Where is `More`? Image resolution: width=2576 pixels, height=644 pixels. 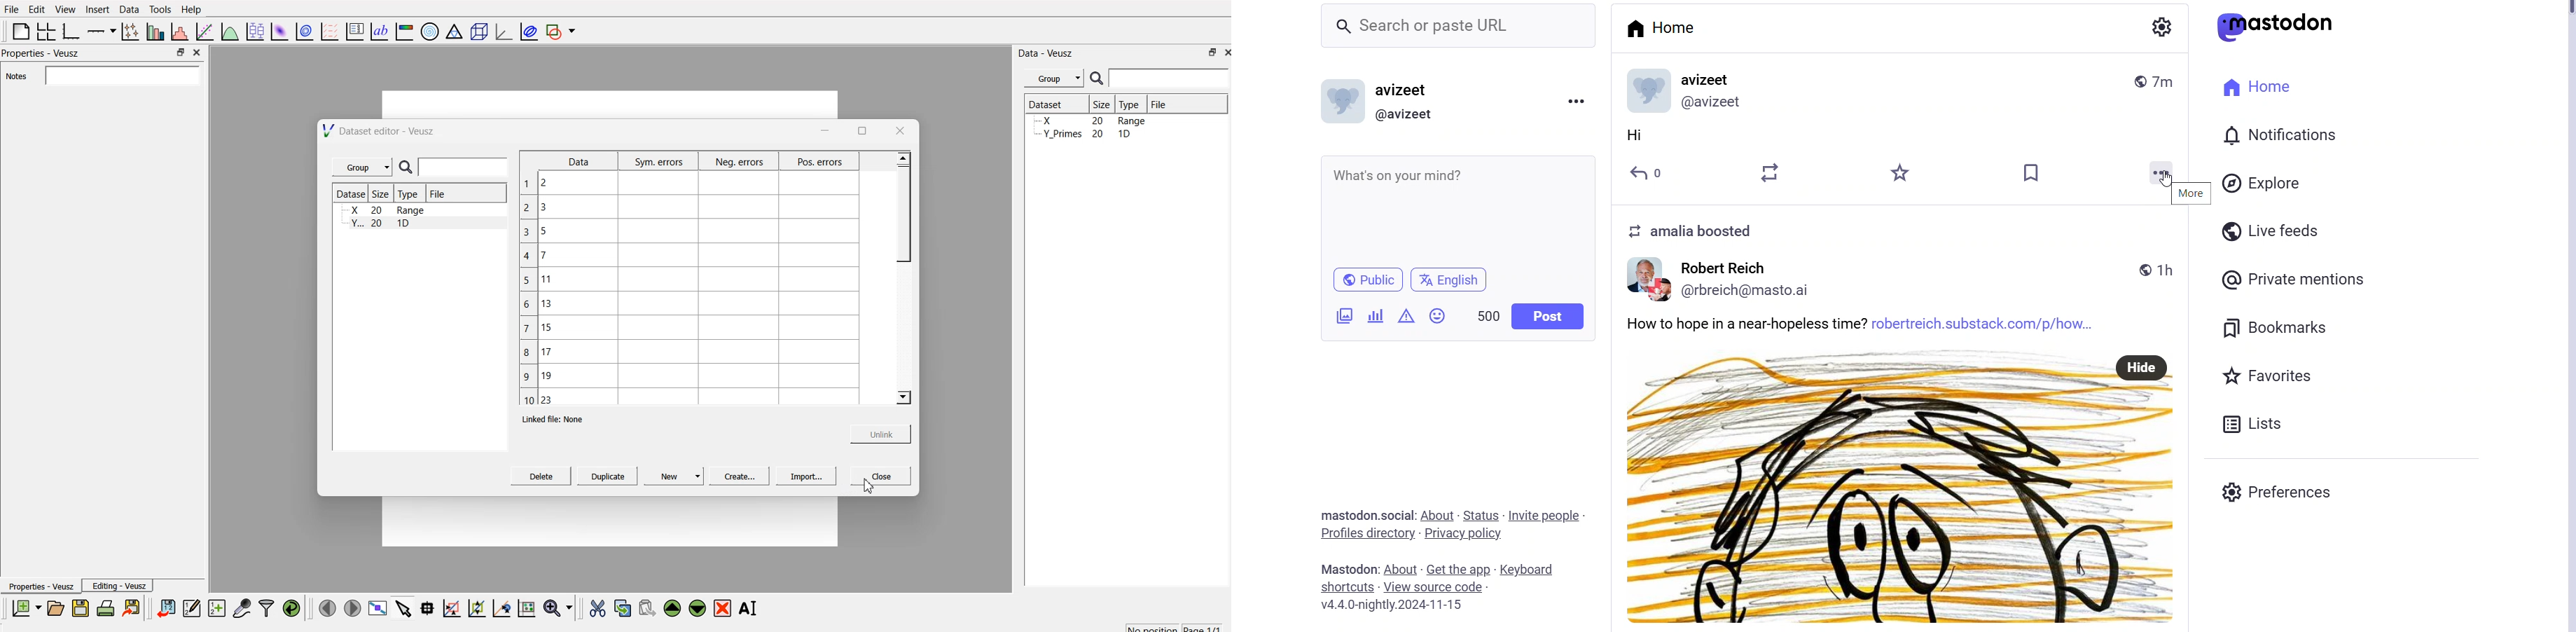 More is located at coordinates (2192, 193).